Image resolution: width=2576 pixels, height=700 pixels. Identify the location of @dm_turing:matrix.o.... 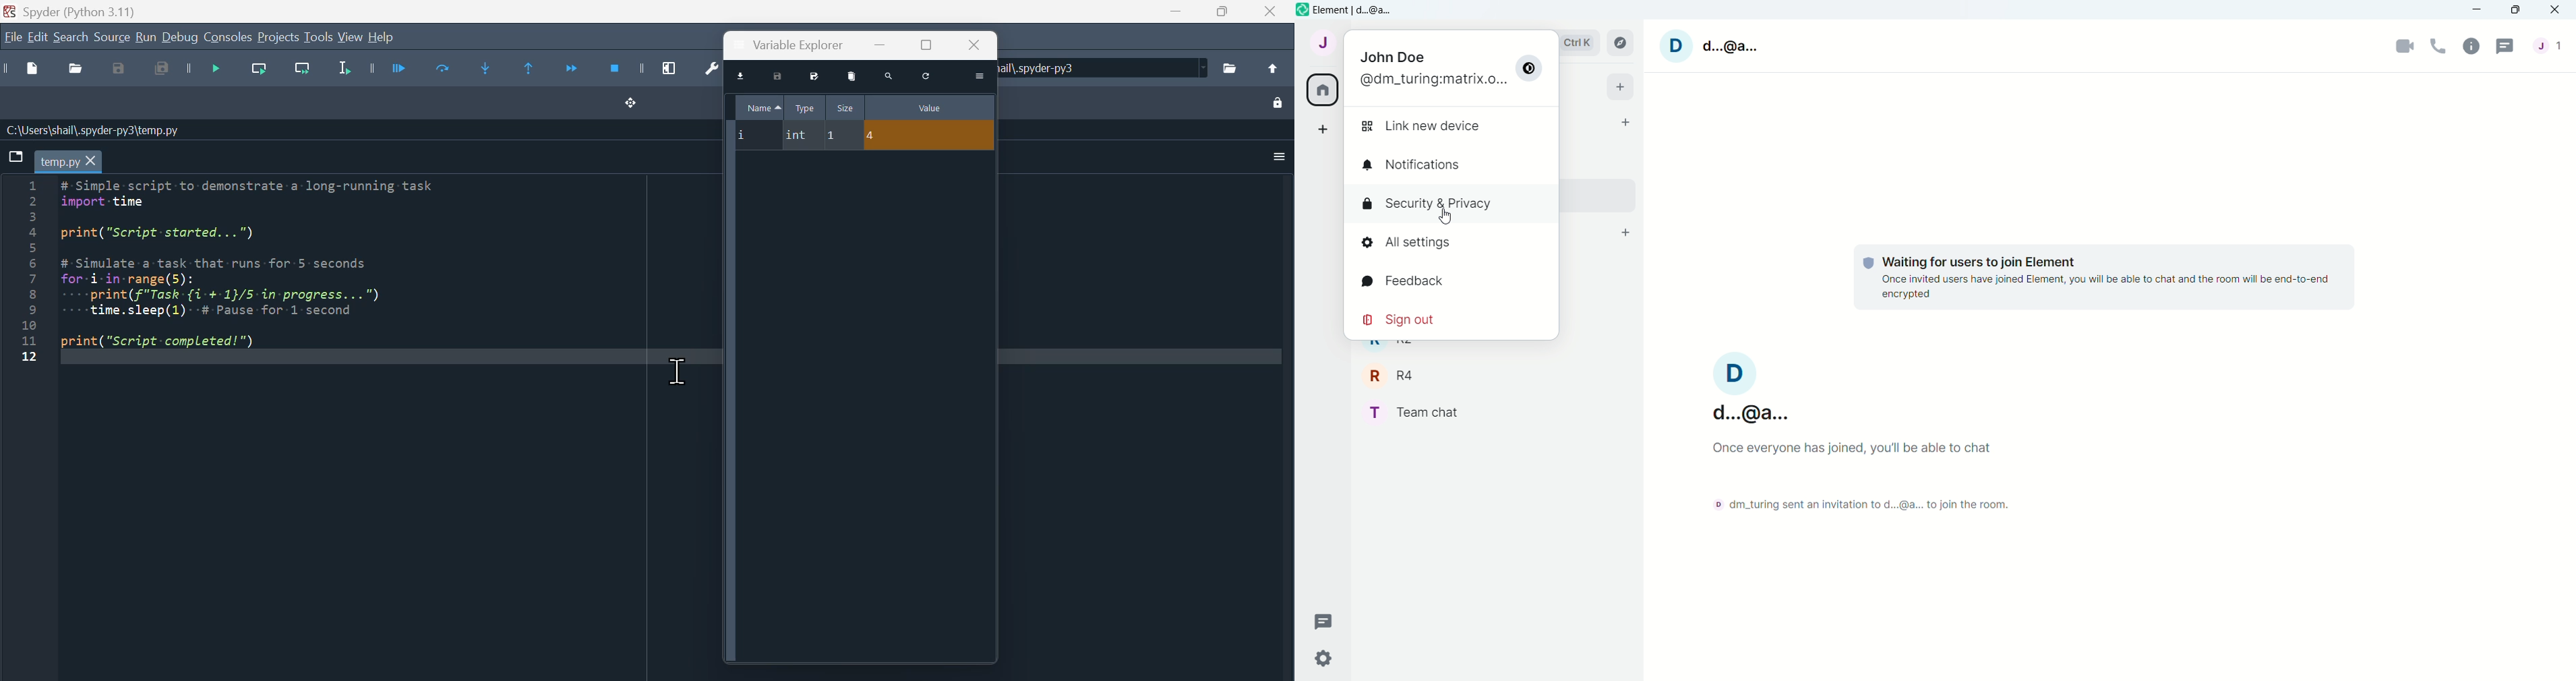
(1435, 81).